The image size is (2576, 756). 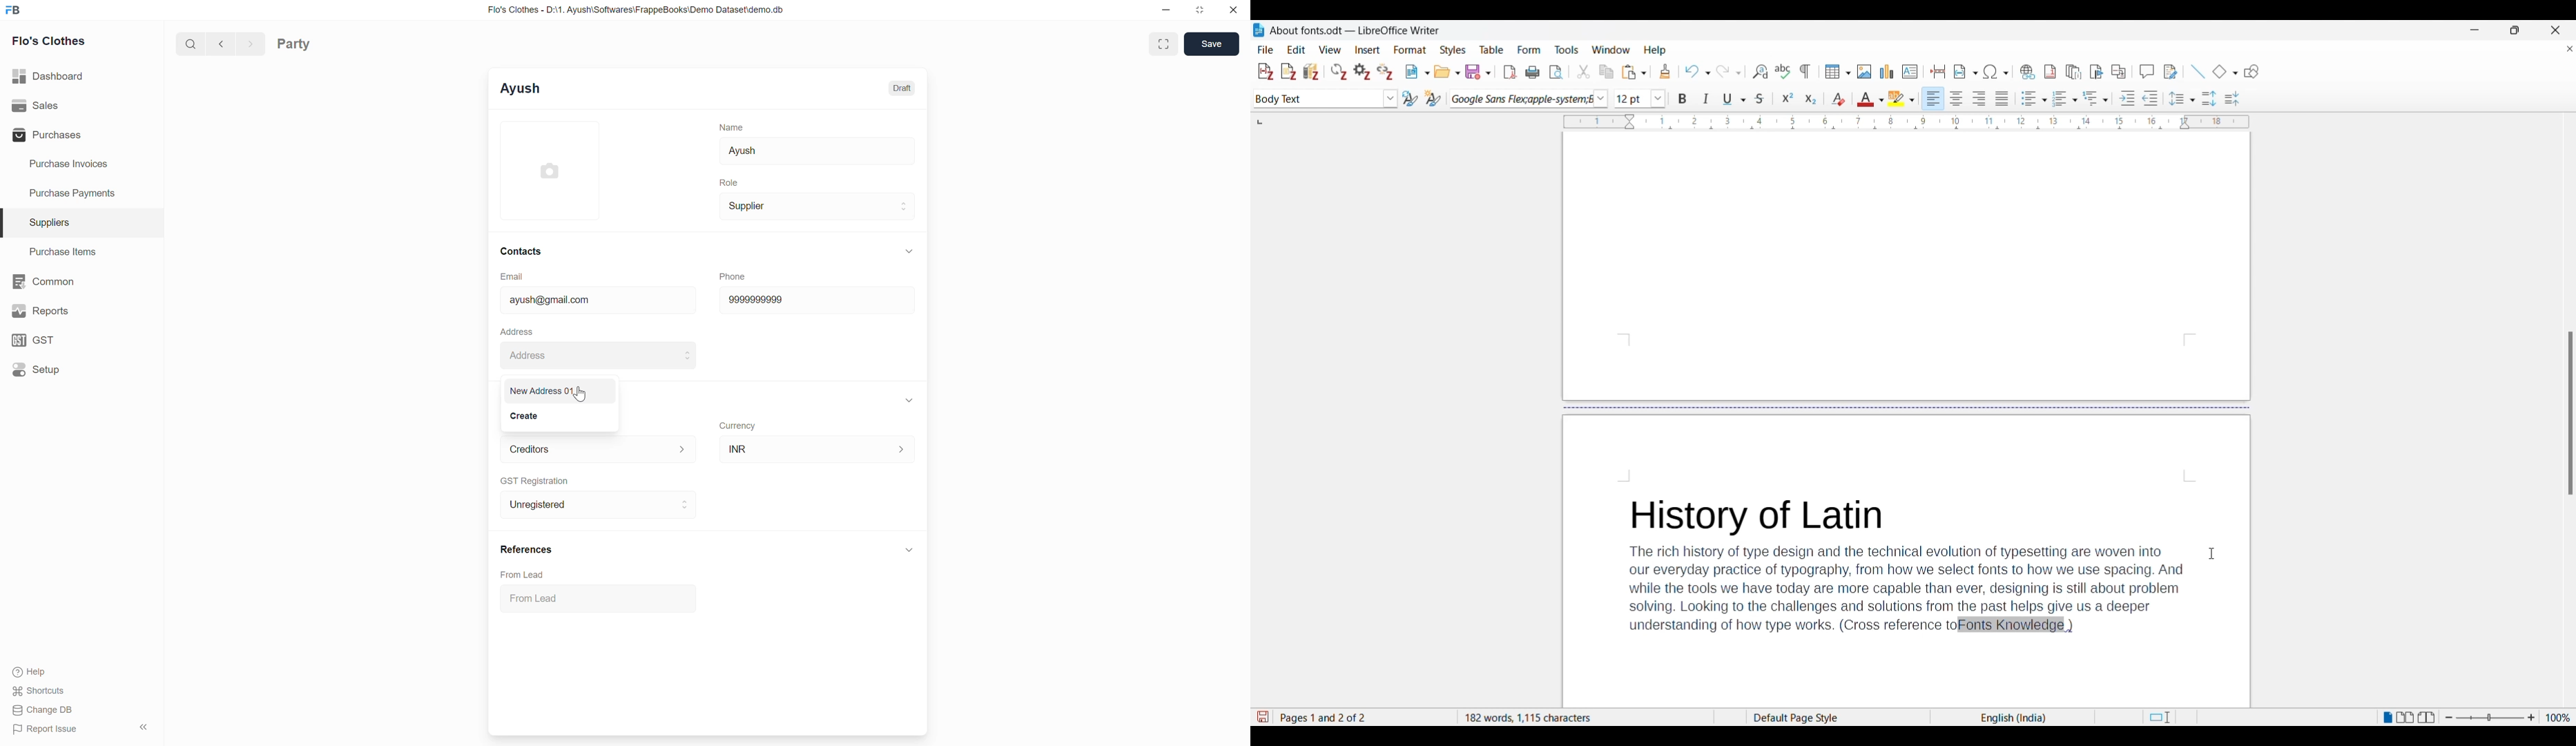 What do you see at coordinates (81, 134) in the screenshot?
I see `Purchases` at bounding box center [81, 134].